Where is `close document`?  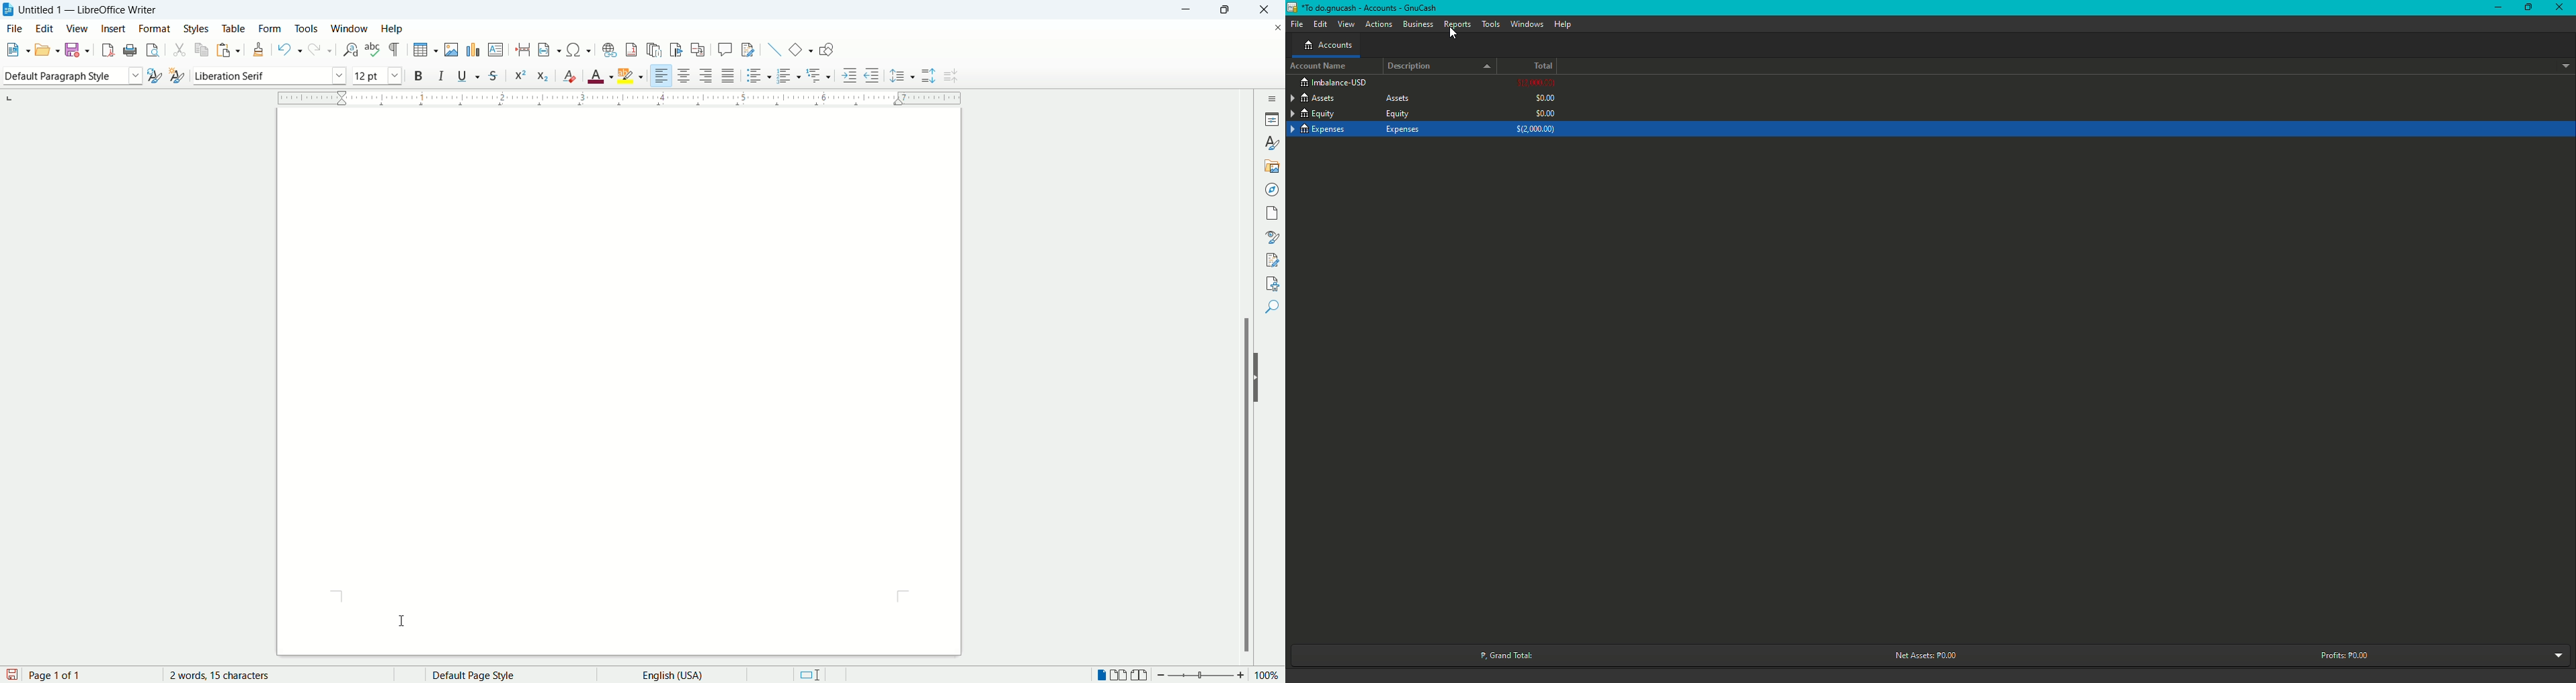 close document is located at coordinates (1275, 26).